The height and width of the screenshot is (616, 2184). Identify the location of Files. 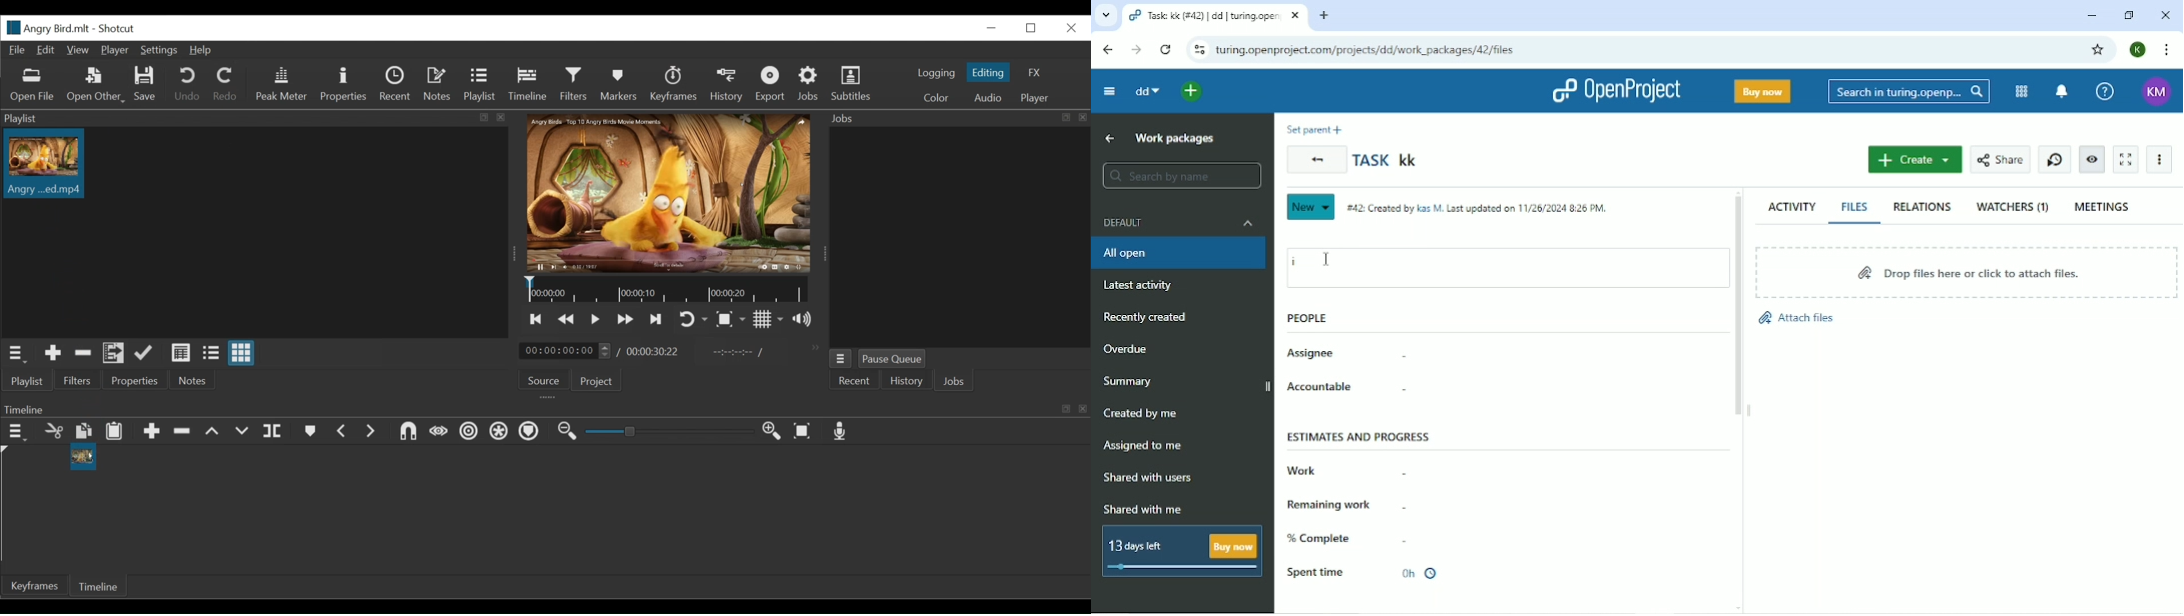
(1855, 207).